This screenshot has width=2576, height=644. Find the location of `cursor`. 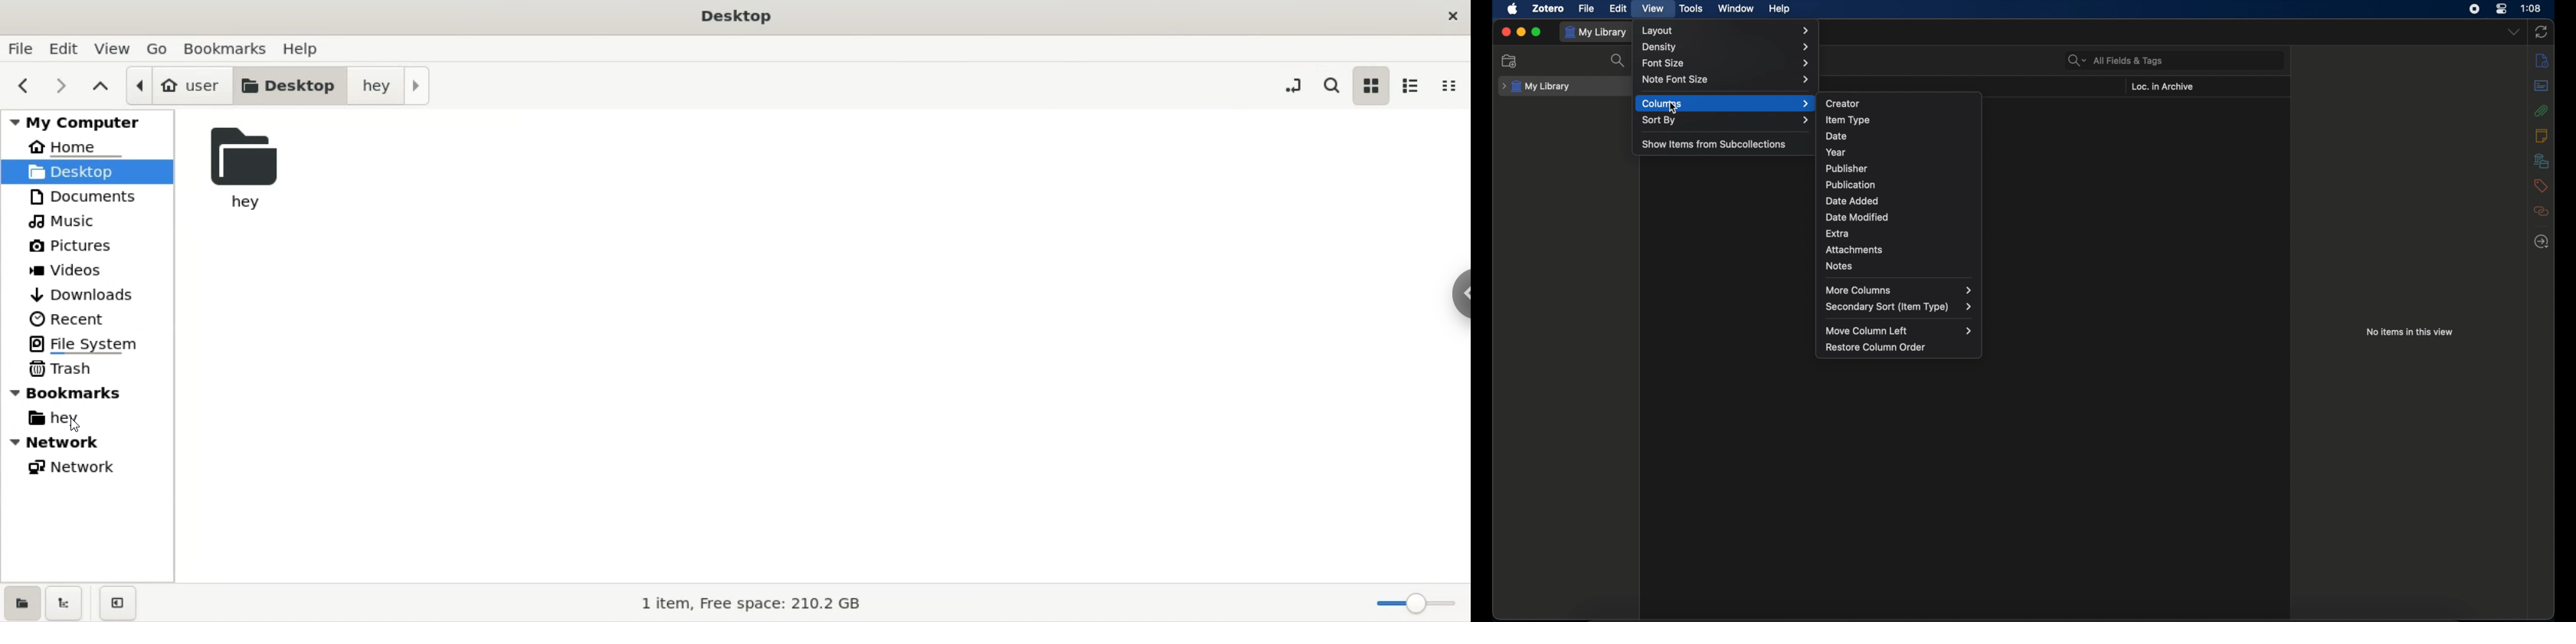

cursor is located at coordinates (1674, 108).